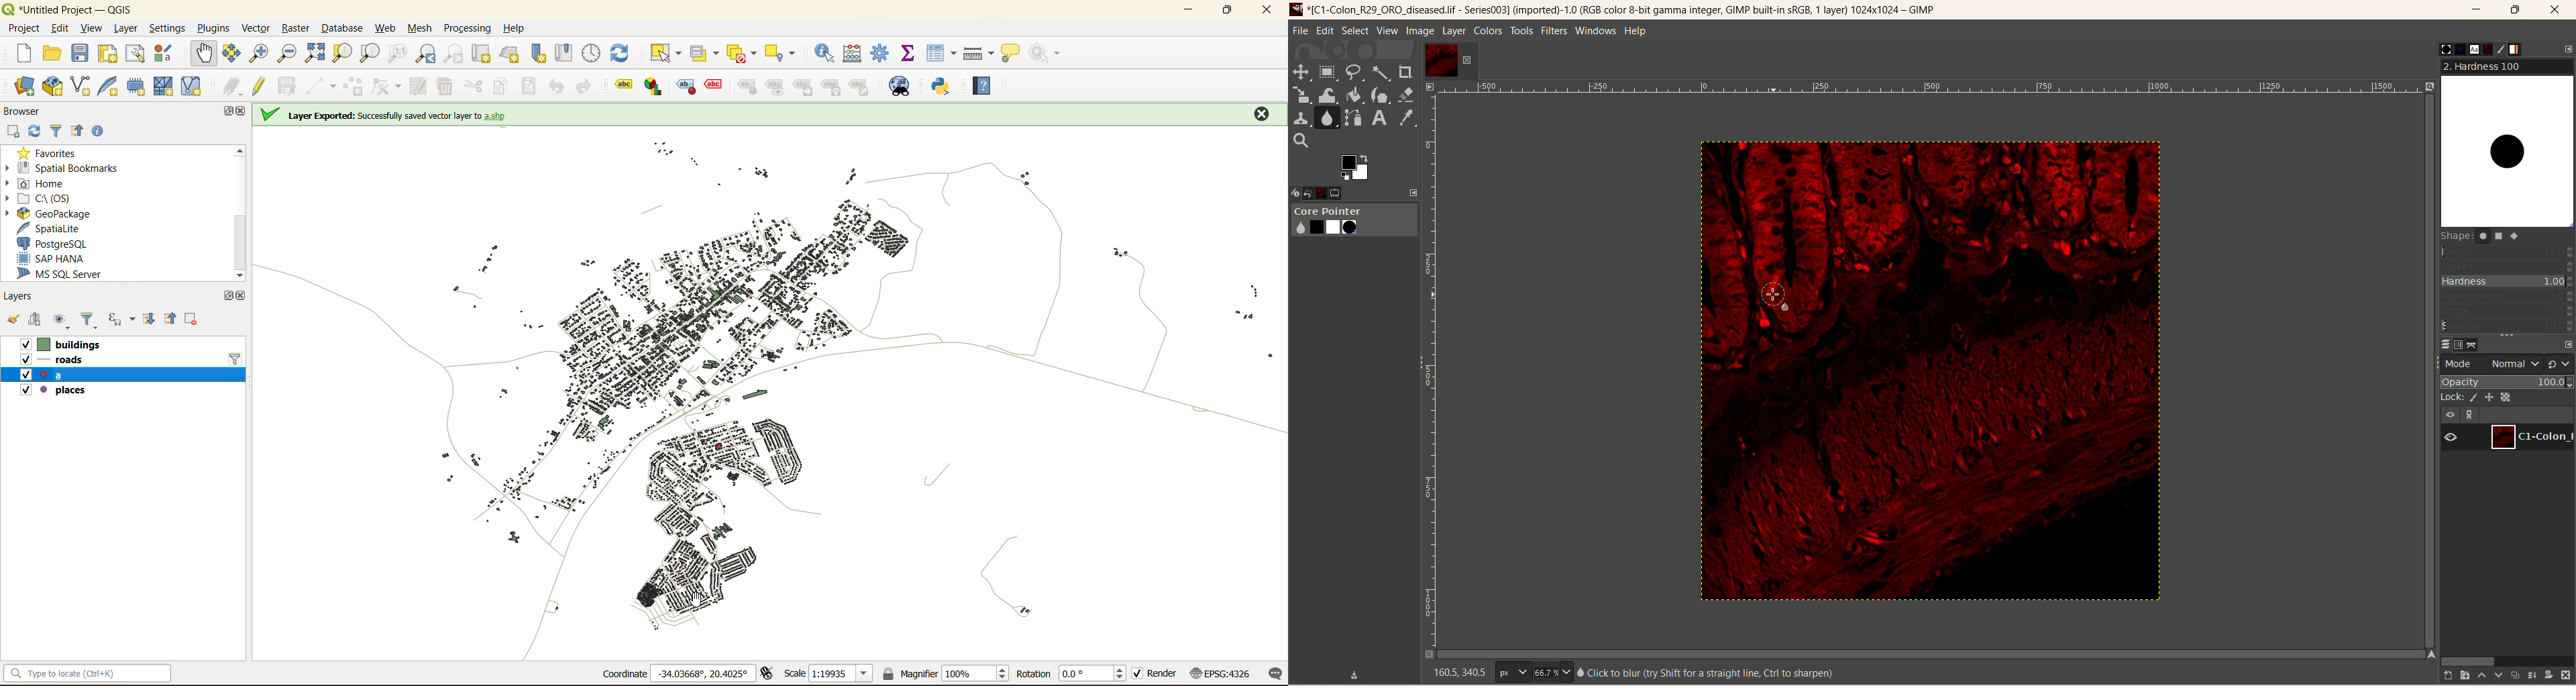 The height and width of the screenshot is (700, 2576). I want to click on crop tool, so click(1406, 72).